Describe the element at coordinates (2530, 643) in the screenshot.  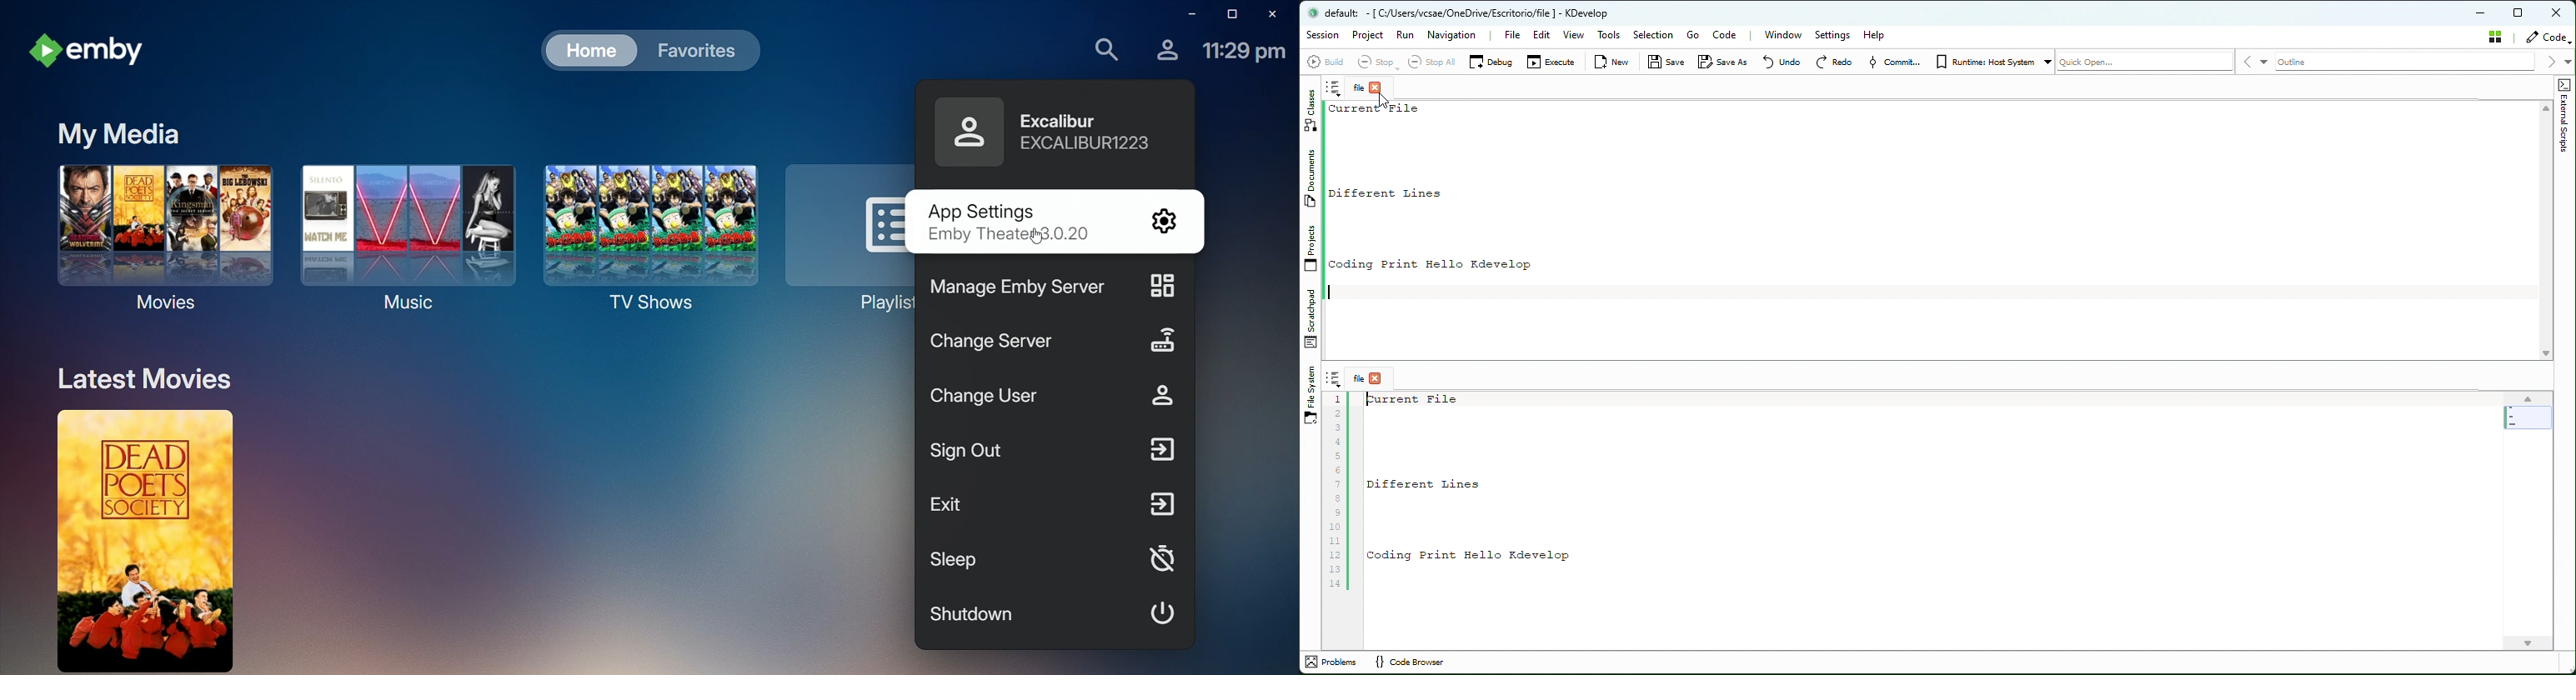
I see `Scroll down` at that location.